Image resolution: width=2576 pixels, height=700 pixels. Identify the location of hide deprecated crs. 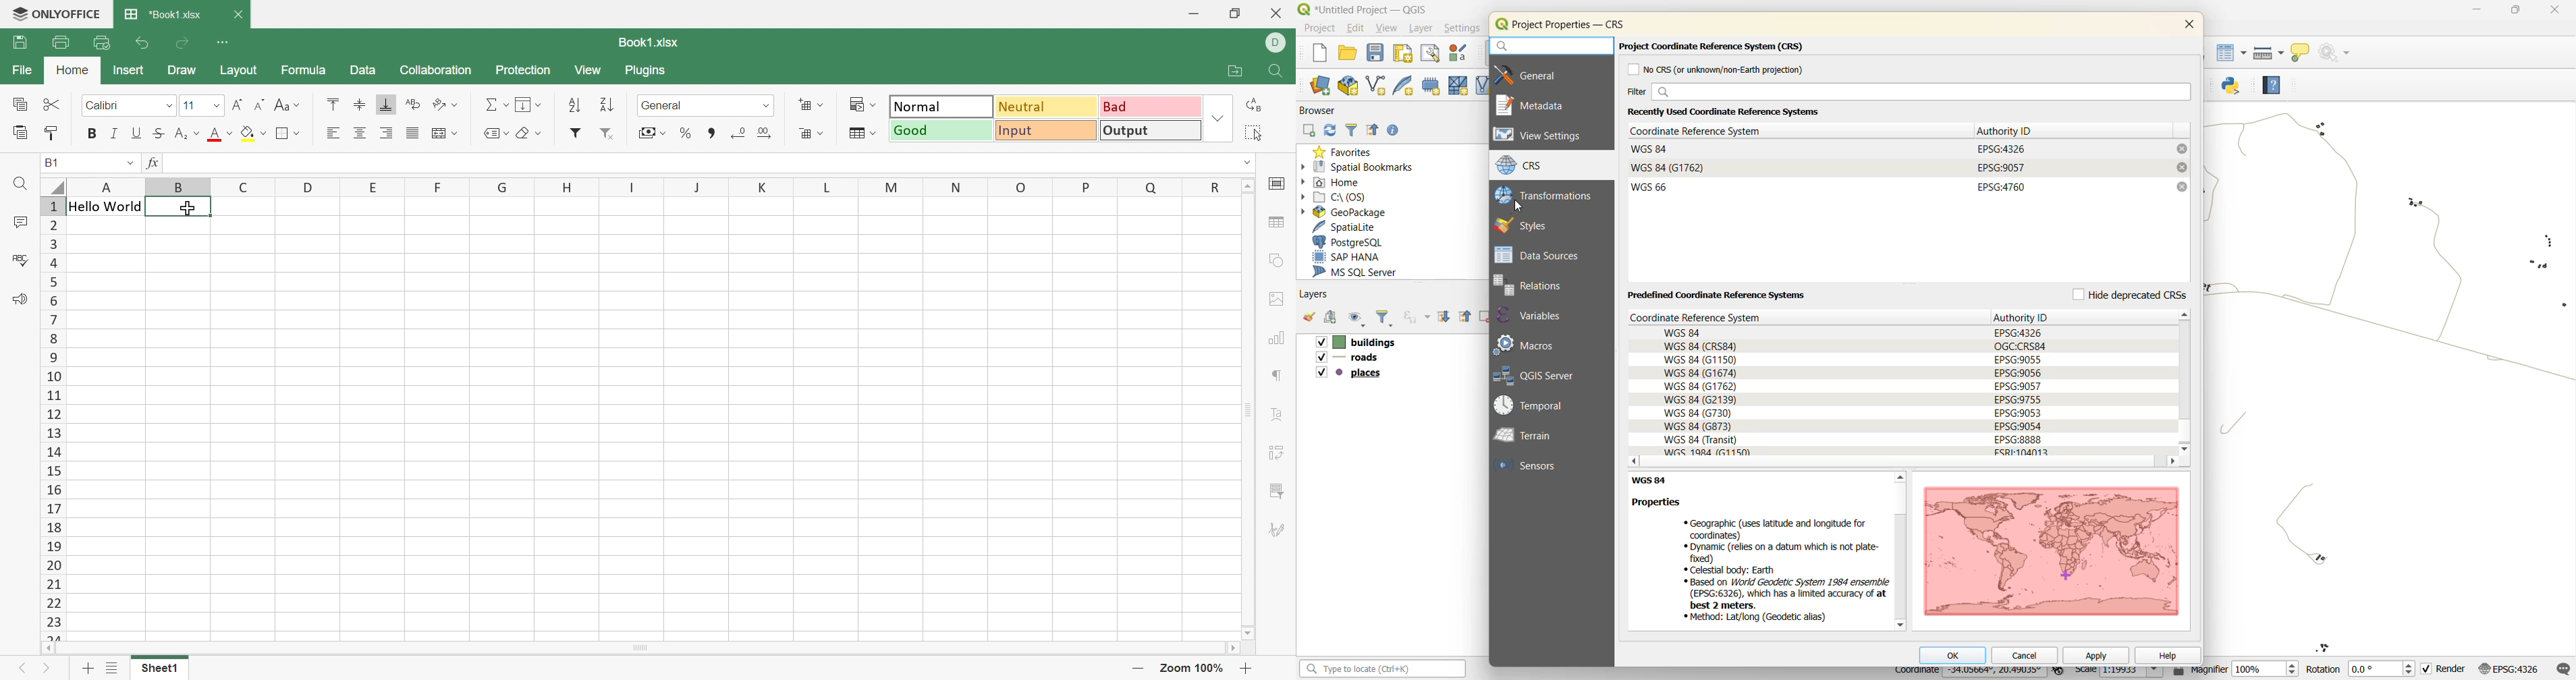
(2128, 293).